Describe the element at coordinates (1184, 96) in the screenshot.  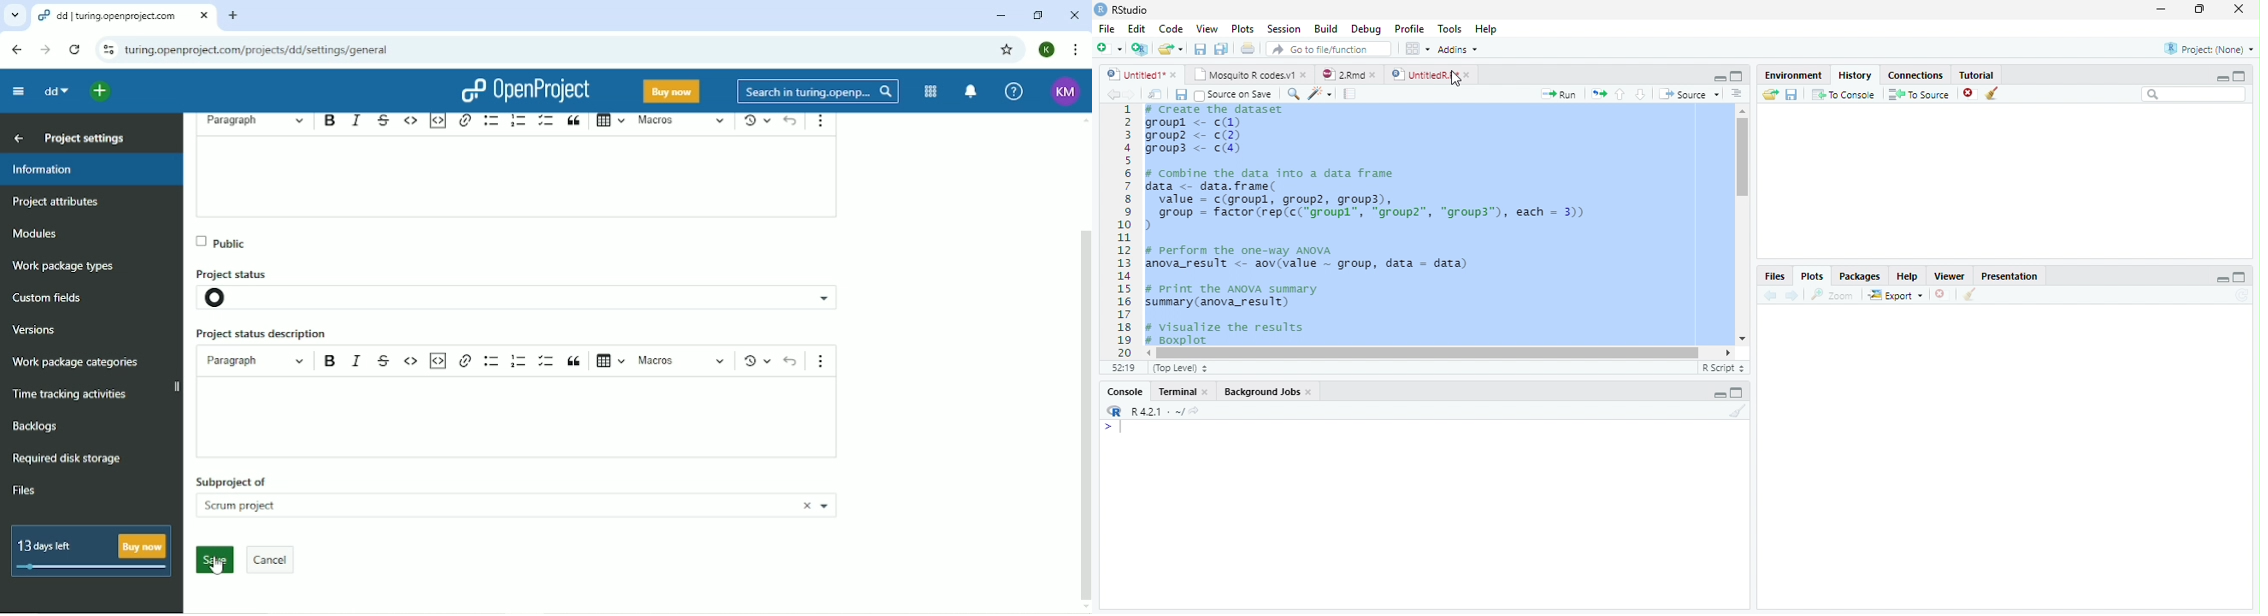
I see `Save all` at that location.